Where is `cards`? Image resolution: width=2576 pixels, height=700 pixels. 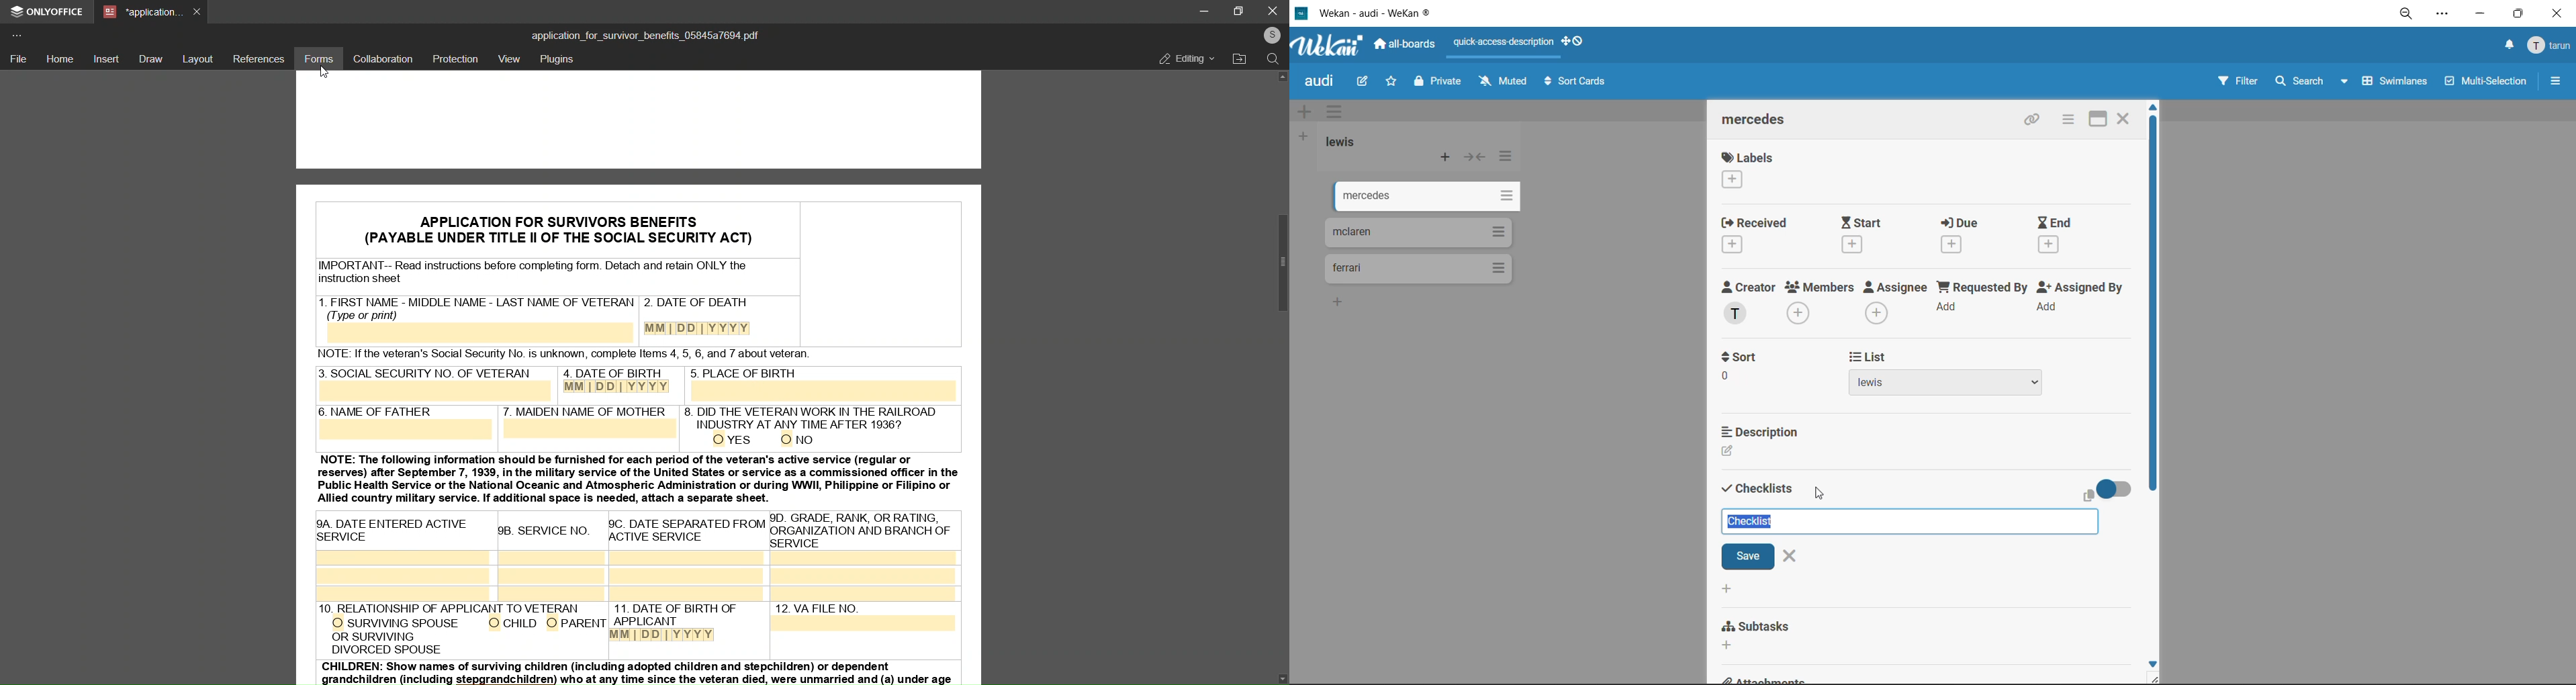
cards is located at coordinates (1425, 268).